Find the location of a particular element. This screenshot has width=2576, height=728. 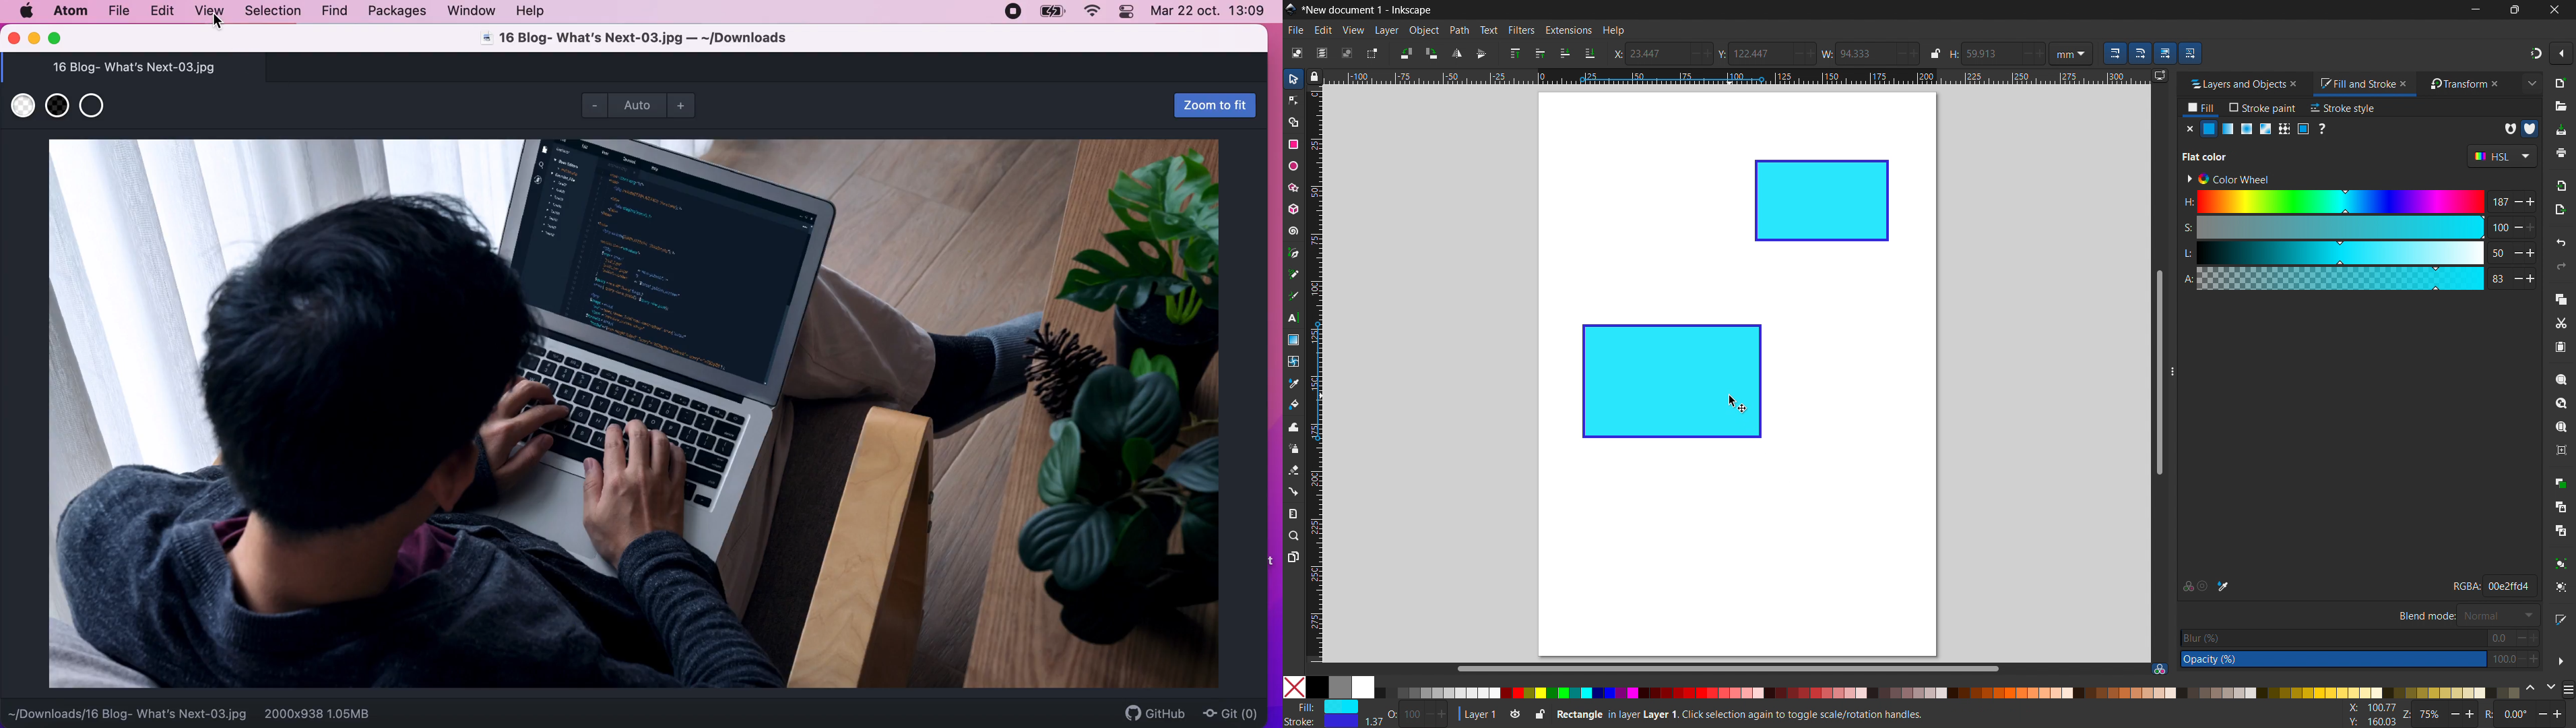

fill is located at coordinates (2201, 109).